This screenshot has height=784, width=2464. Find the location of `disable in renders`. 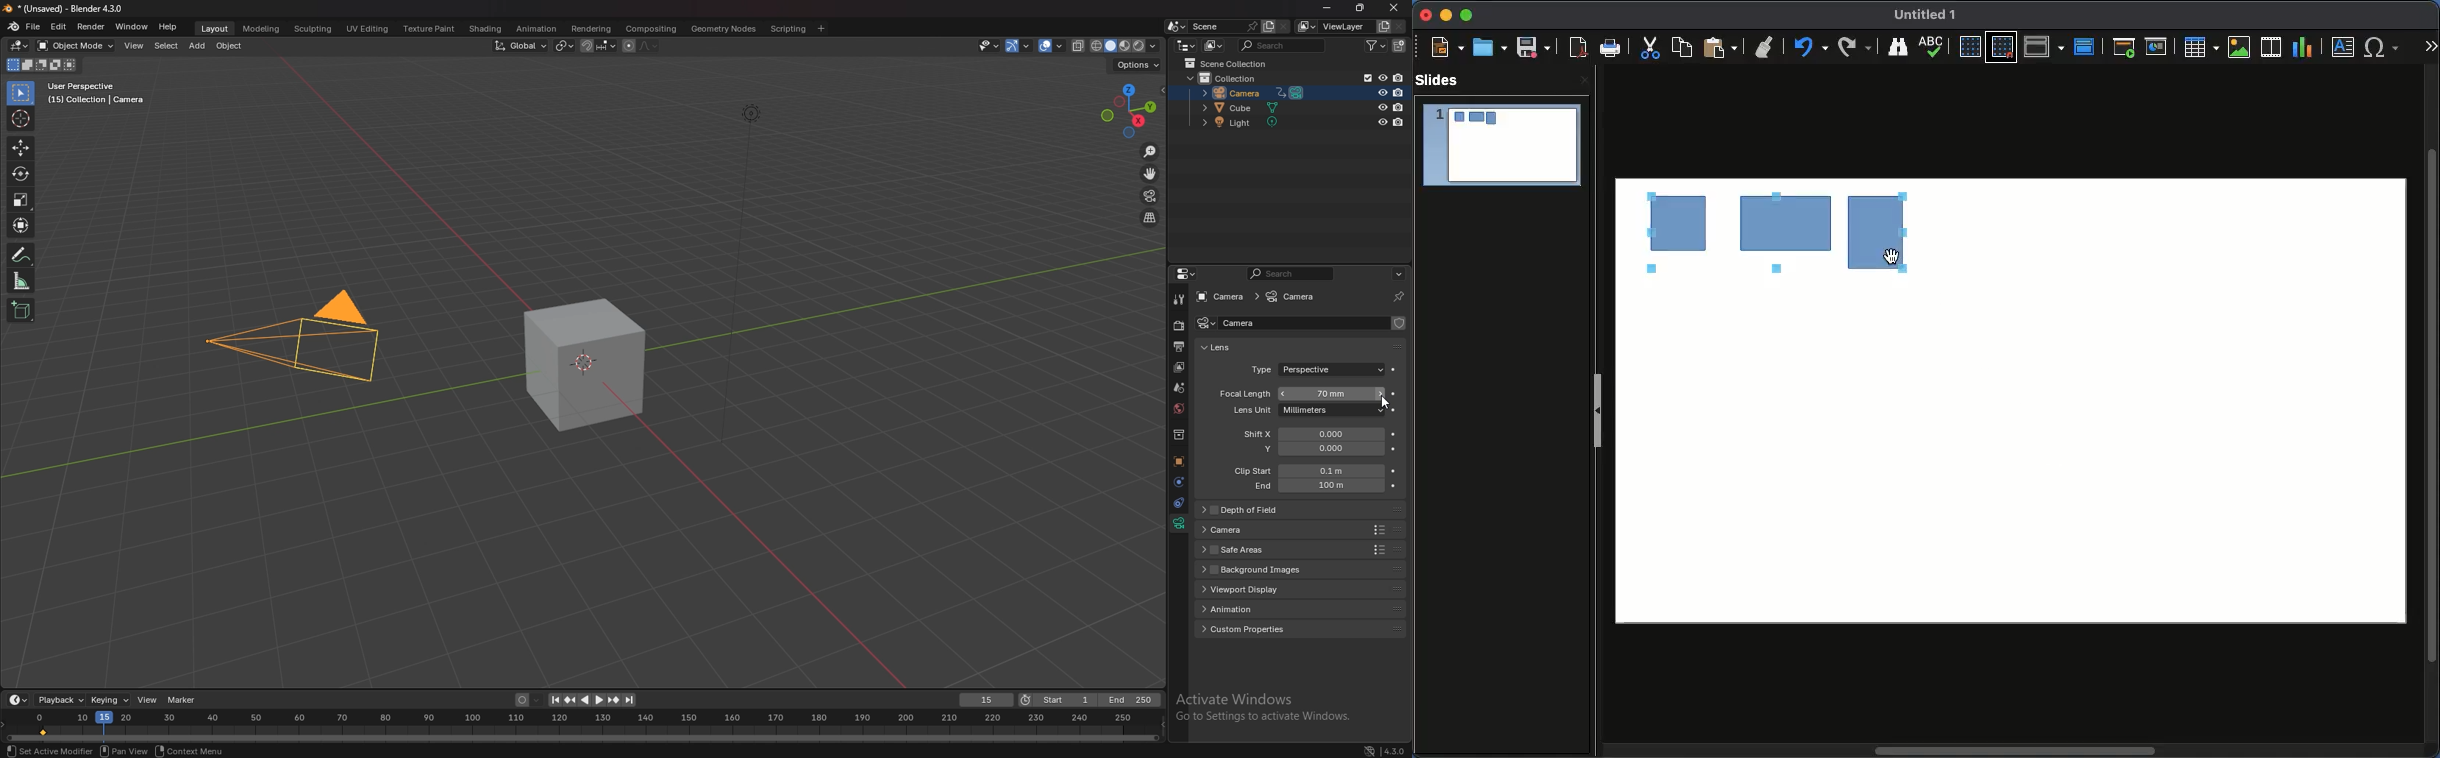

disable in renders is located at coordinates (1400, 78).